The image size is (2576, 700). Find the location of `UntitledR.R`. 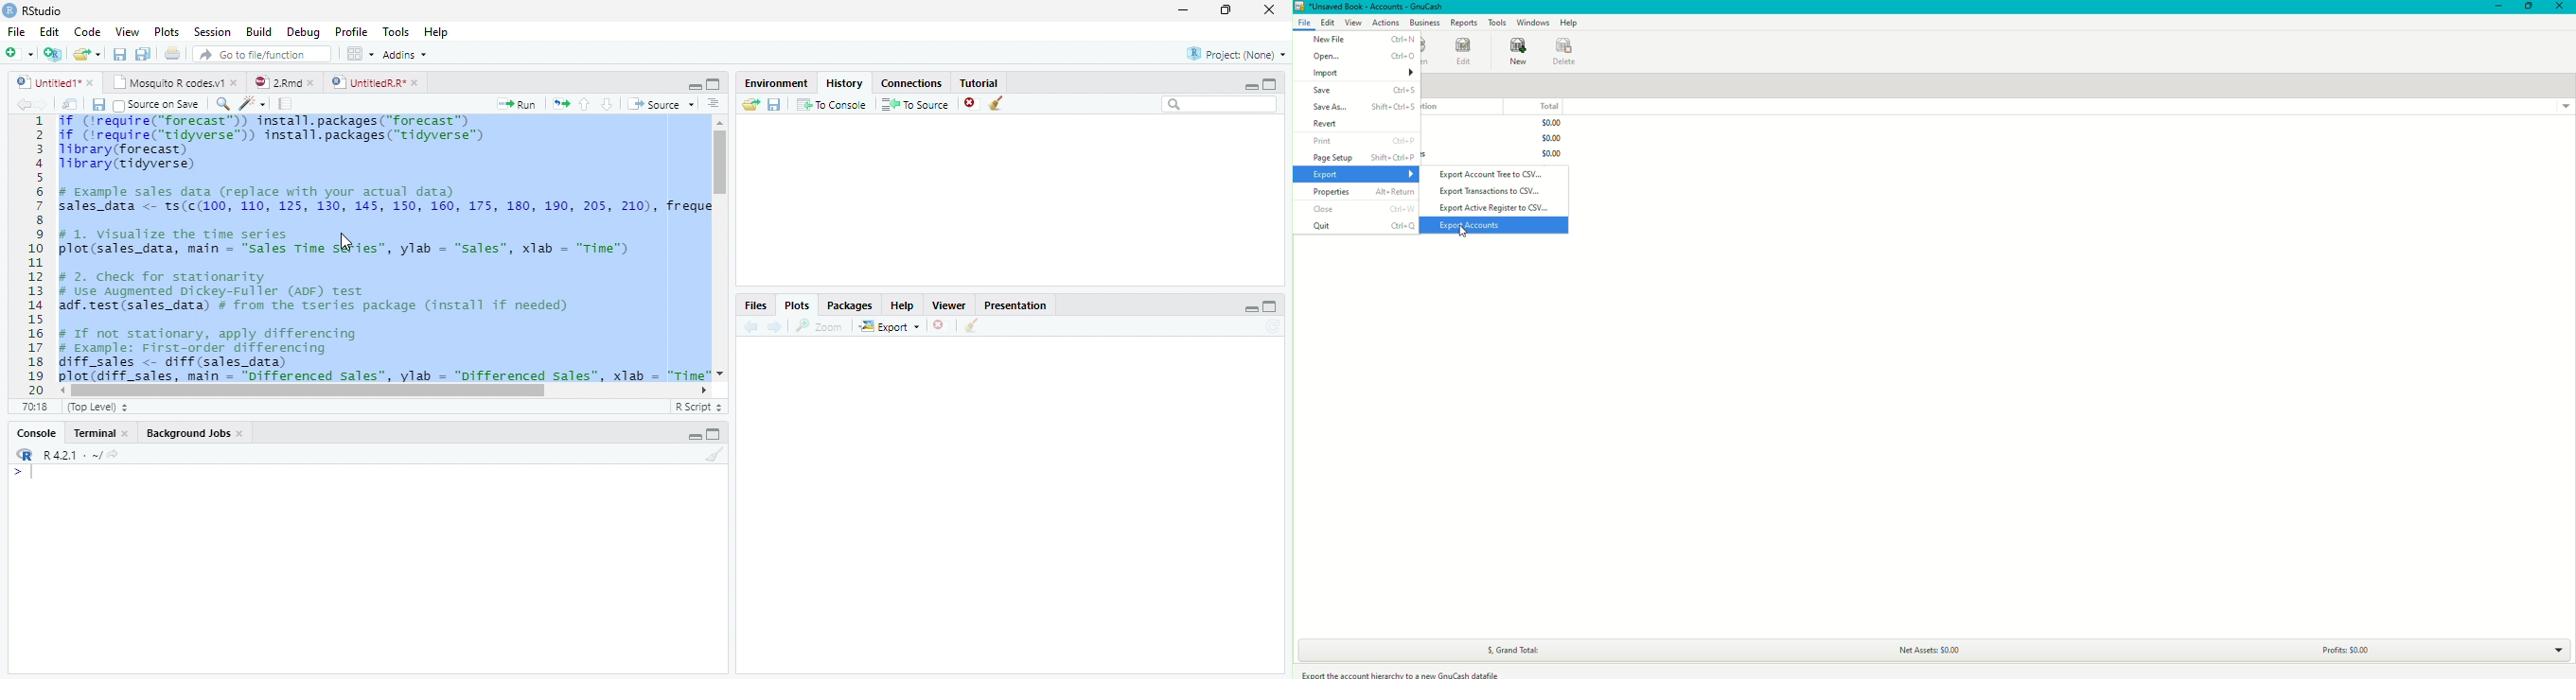

UntitledR.R is located at coordinates (379, 83).